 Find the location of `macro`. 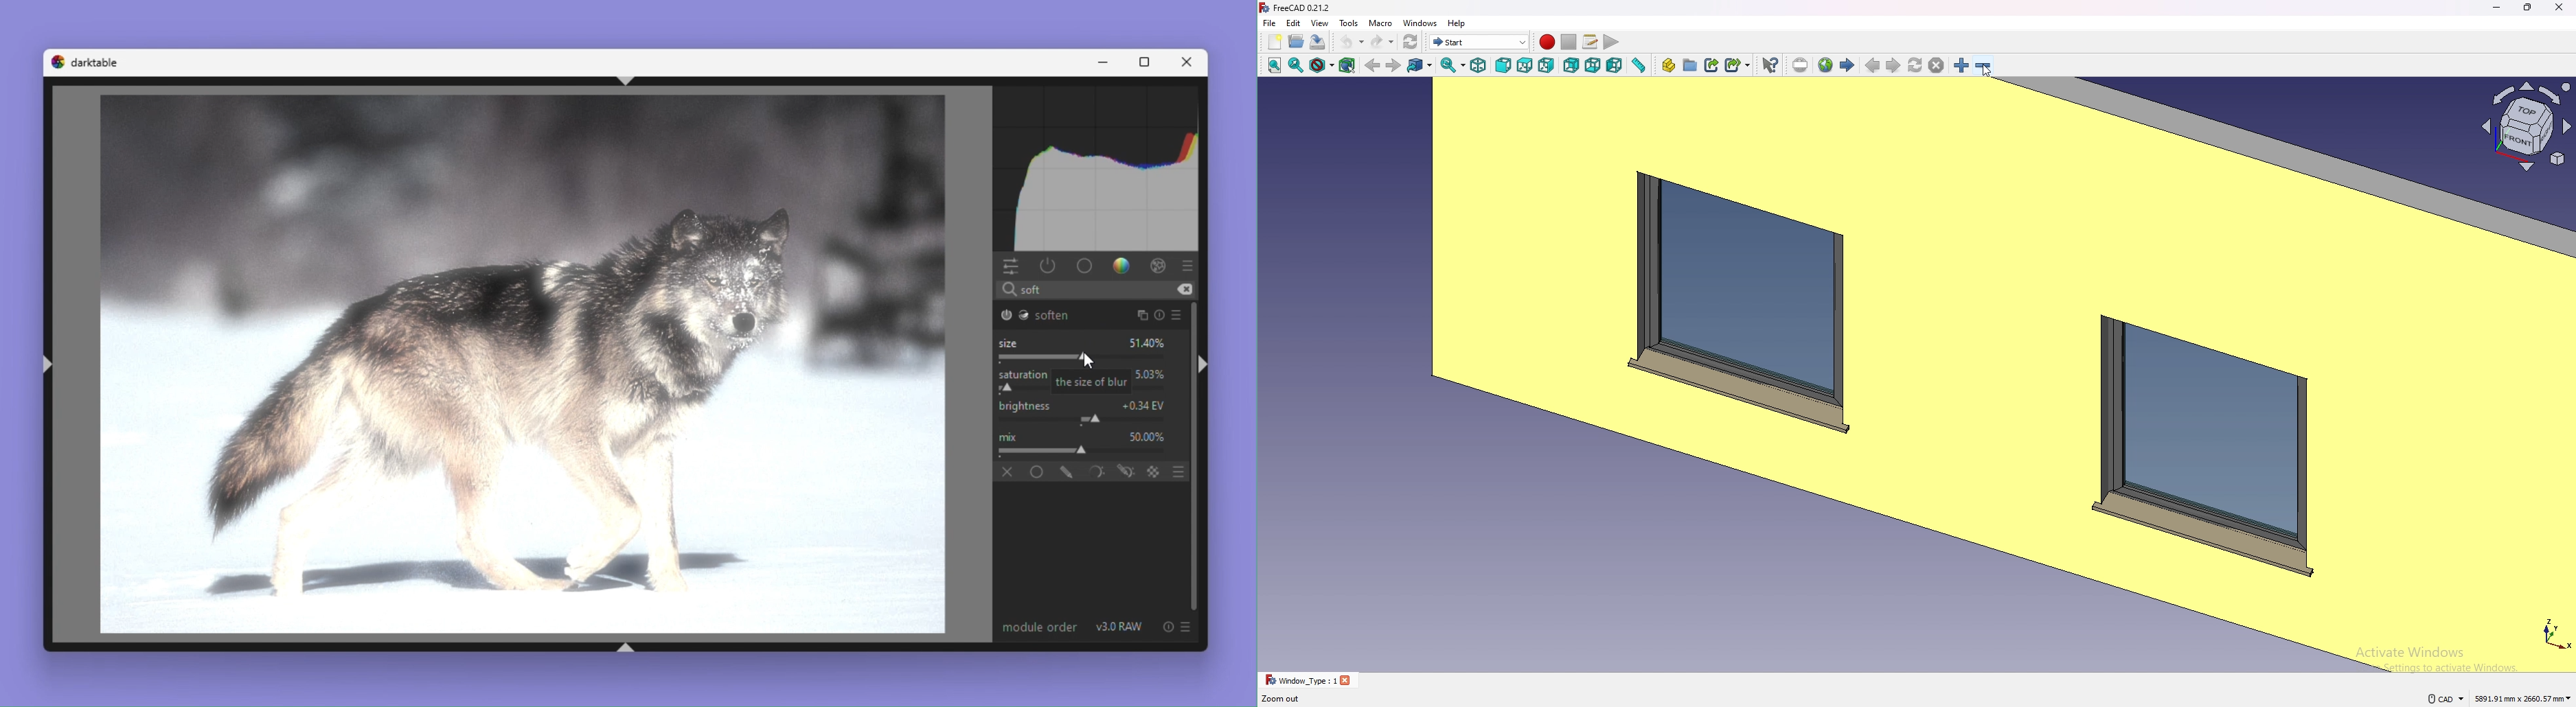

macro is located at coordinates (1382, 23).